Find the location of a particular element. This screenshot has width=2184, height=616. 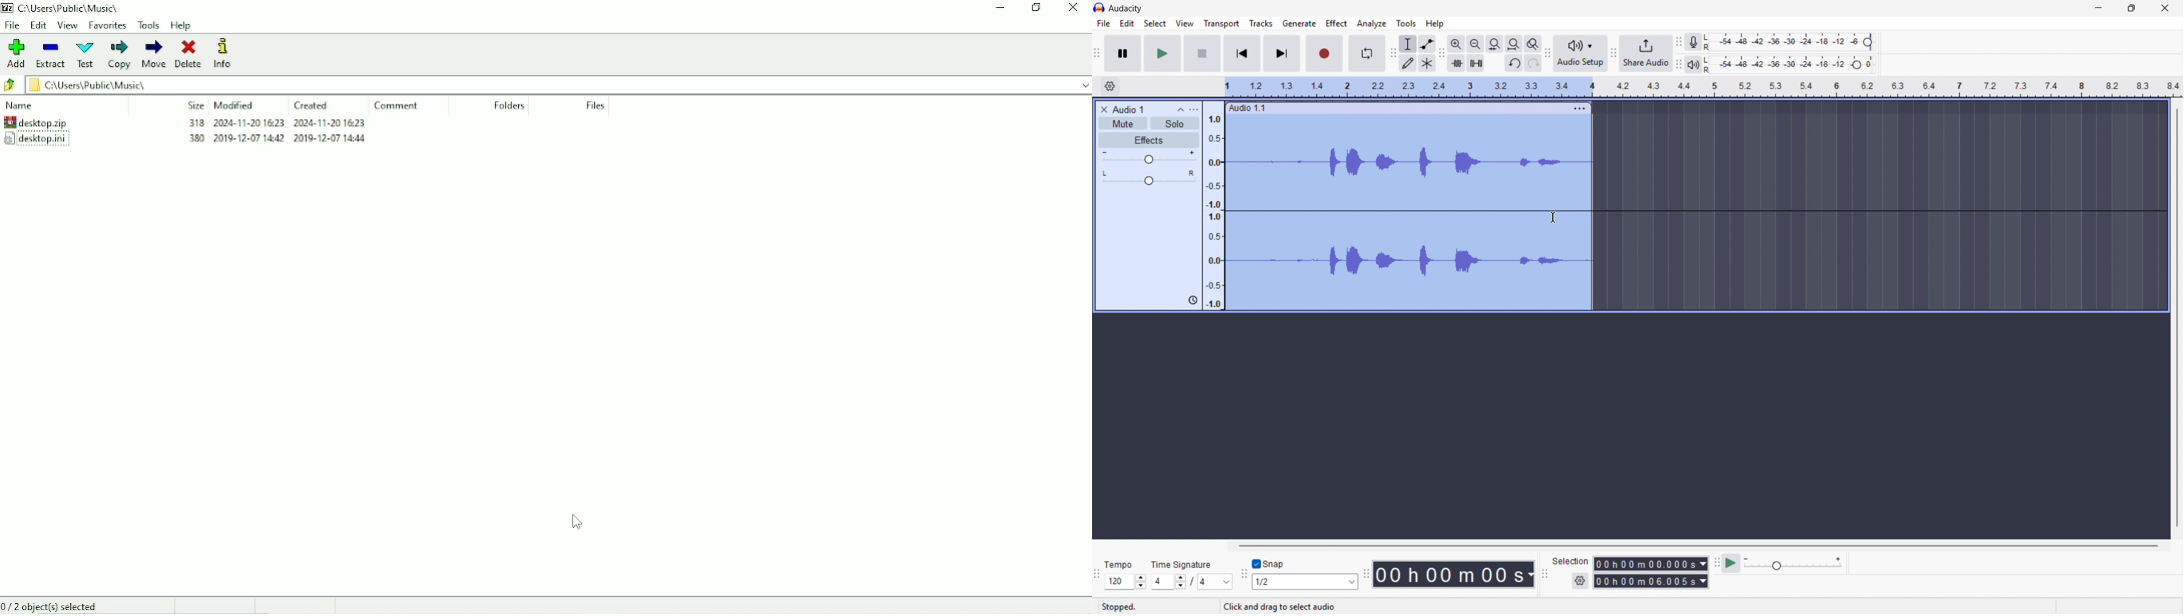

Restore down is located at coordinates (1038, 7).